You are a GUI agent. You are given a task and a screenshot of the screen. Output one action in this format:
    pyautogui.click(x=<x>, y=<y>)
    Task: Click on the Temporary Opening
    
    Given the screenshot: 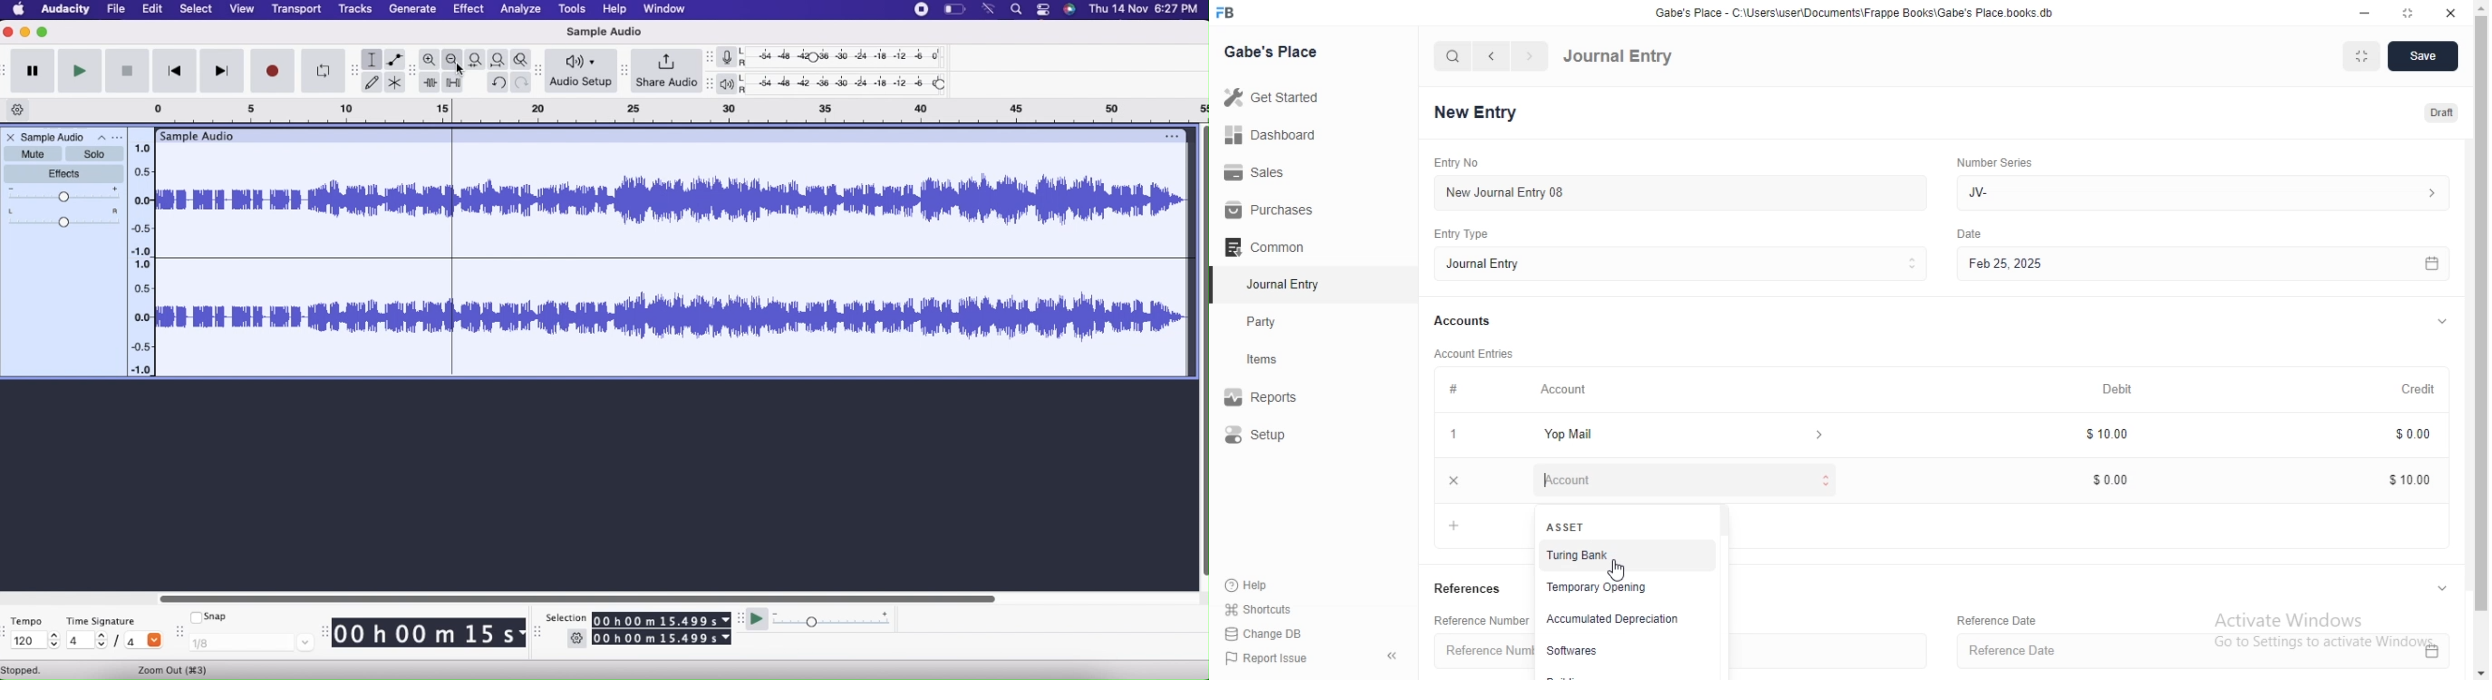 What is the action you would take?
    pyautogui.click(x=1617, y=585)
    